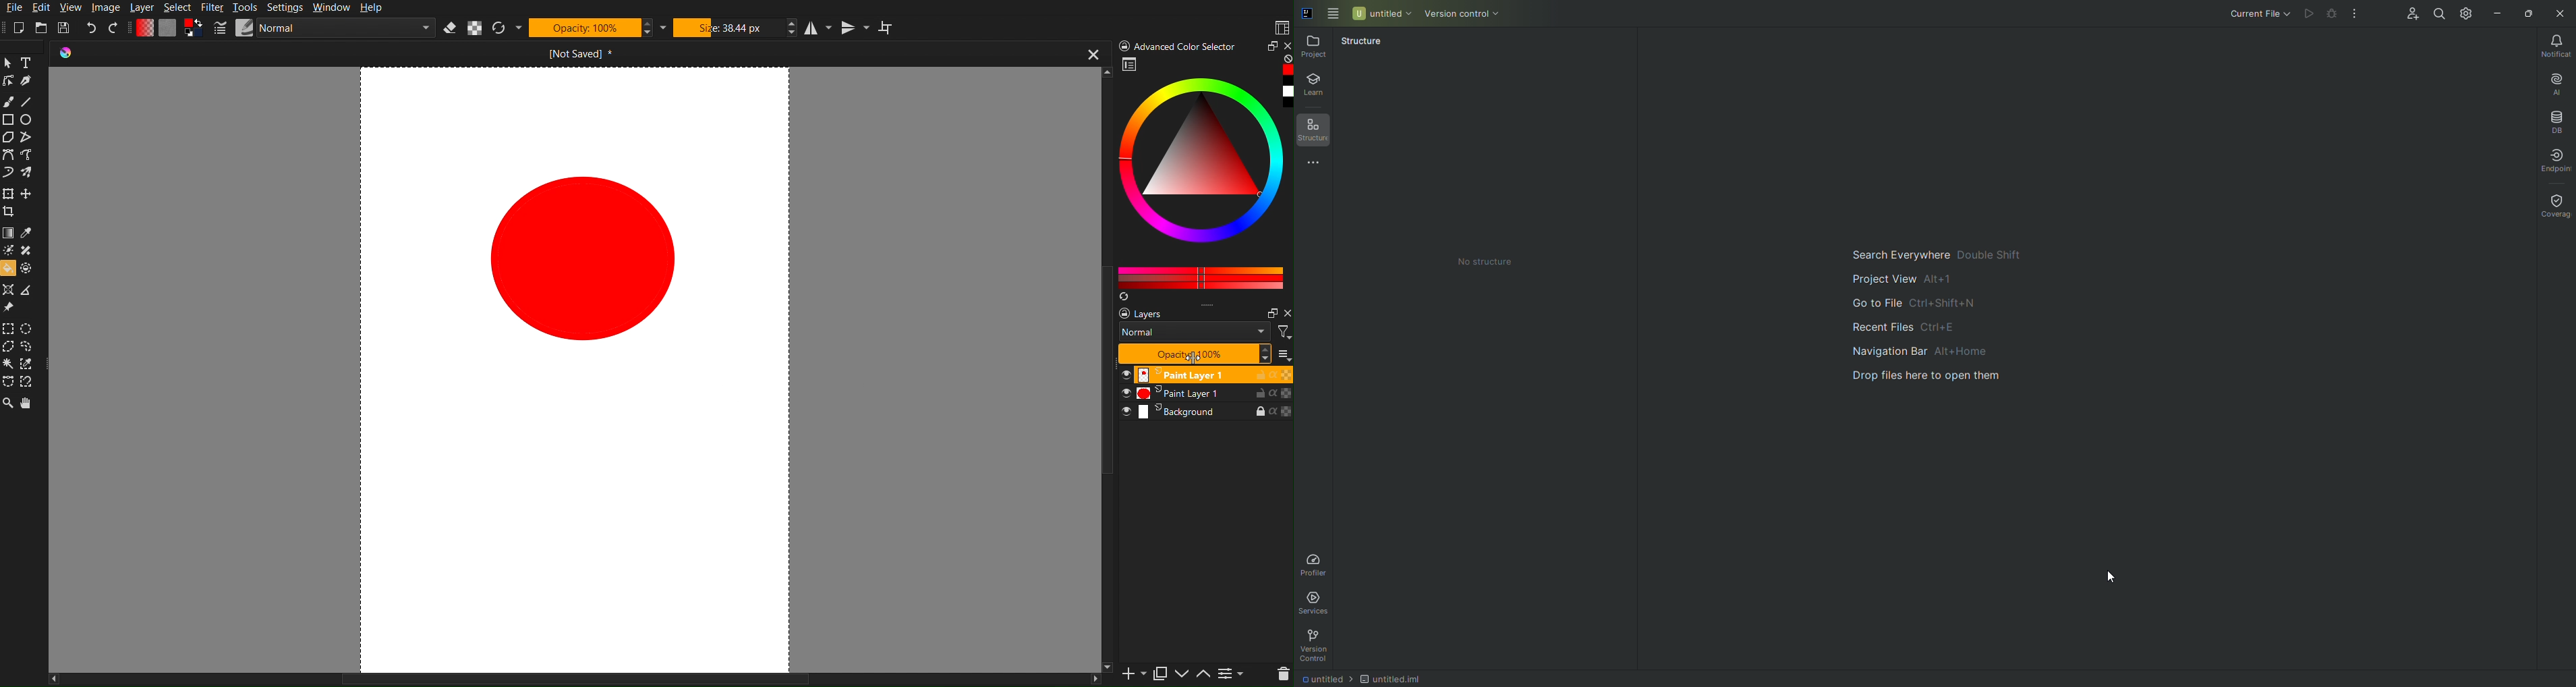  What do you see at coordinates (71, 9) in the screenshot?
I see `View` at bounding box center [71, 9].